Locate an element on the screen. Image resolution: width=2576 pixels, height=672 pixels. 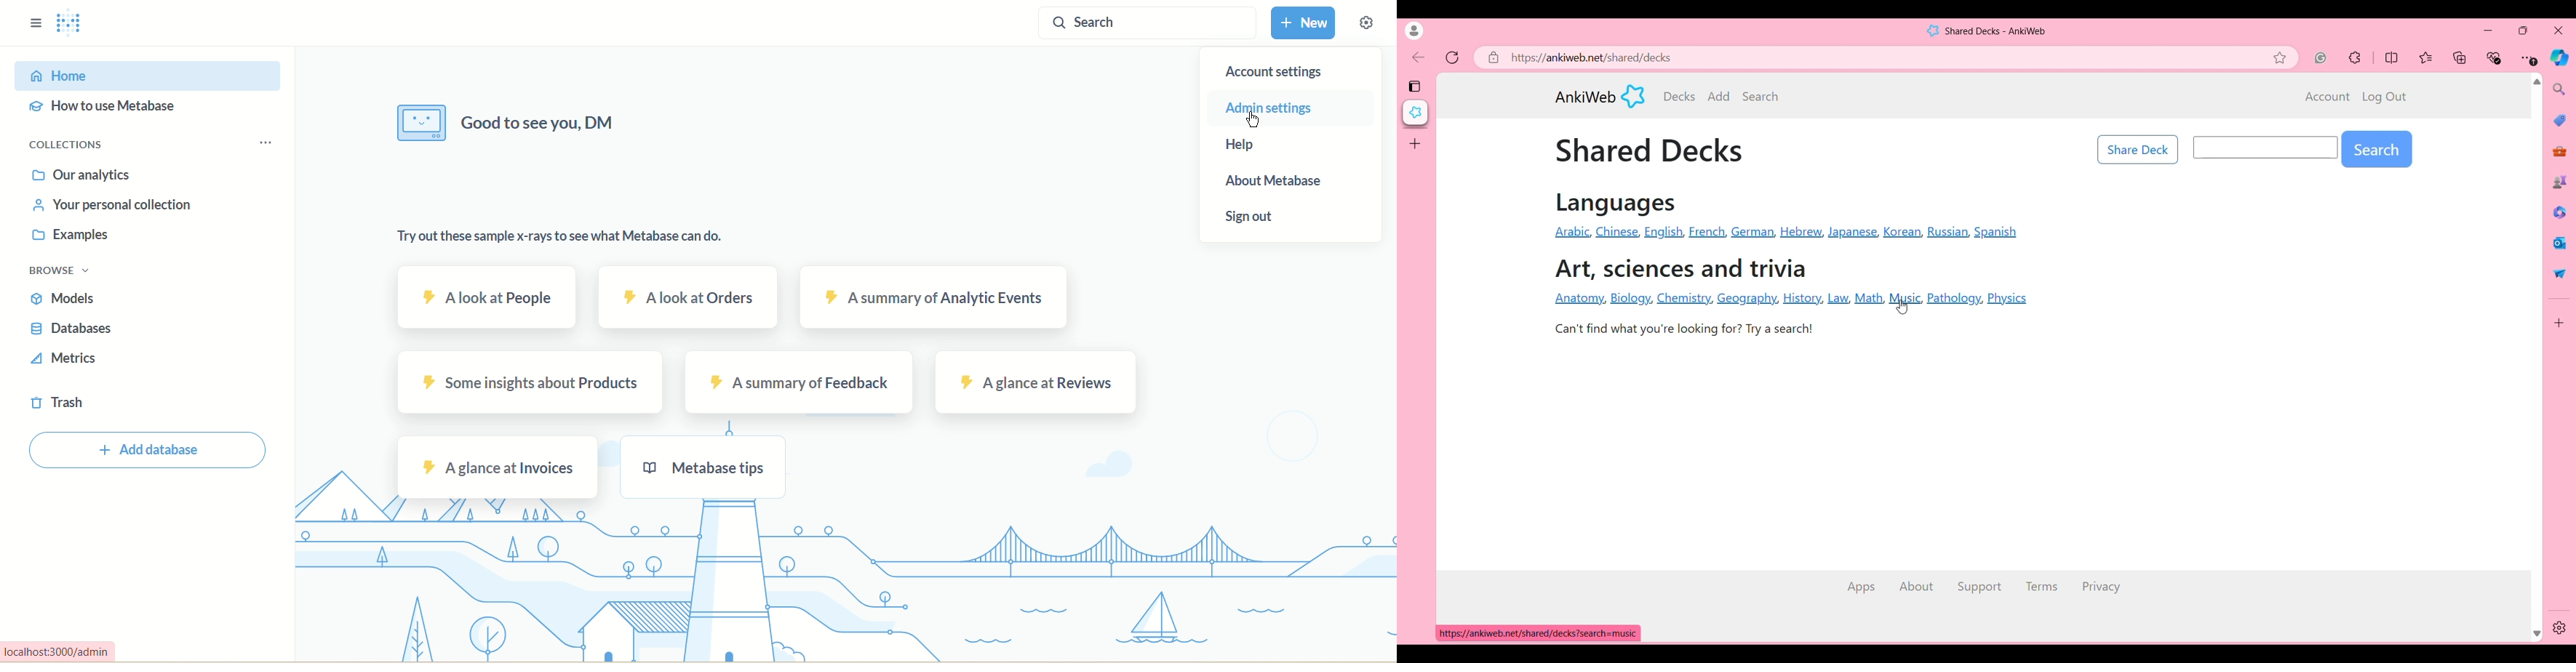
Arabic is located at coordinates (1572, 232).